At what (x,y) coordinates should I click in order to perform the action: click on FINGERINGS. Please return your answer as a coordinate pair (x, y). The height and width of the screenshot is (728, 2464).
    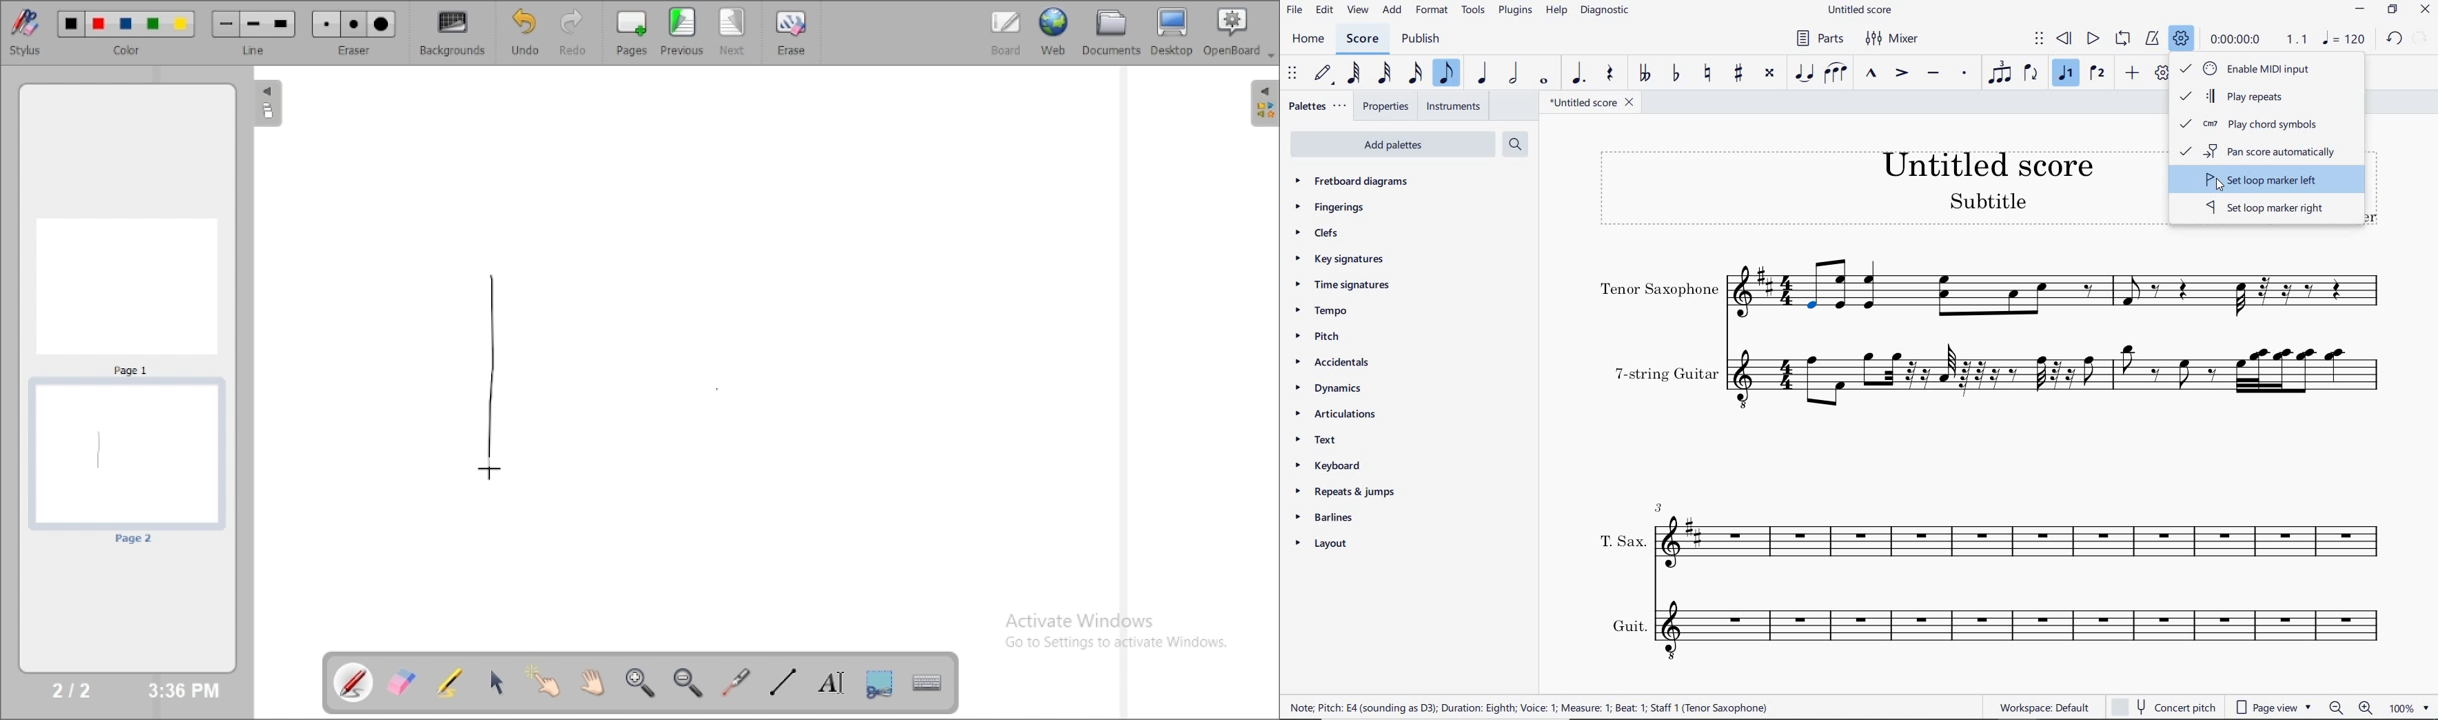
    Looking at the image, I should click on (1331, 208).